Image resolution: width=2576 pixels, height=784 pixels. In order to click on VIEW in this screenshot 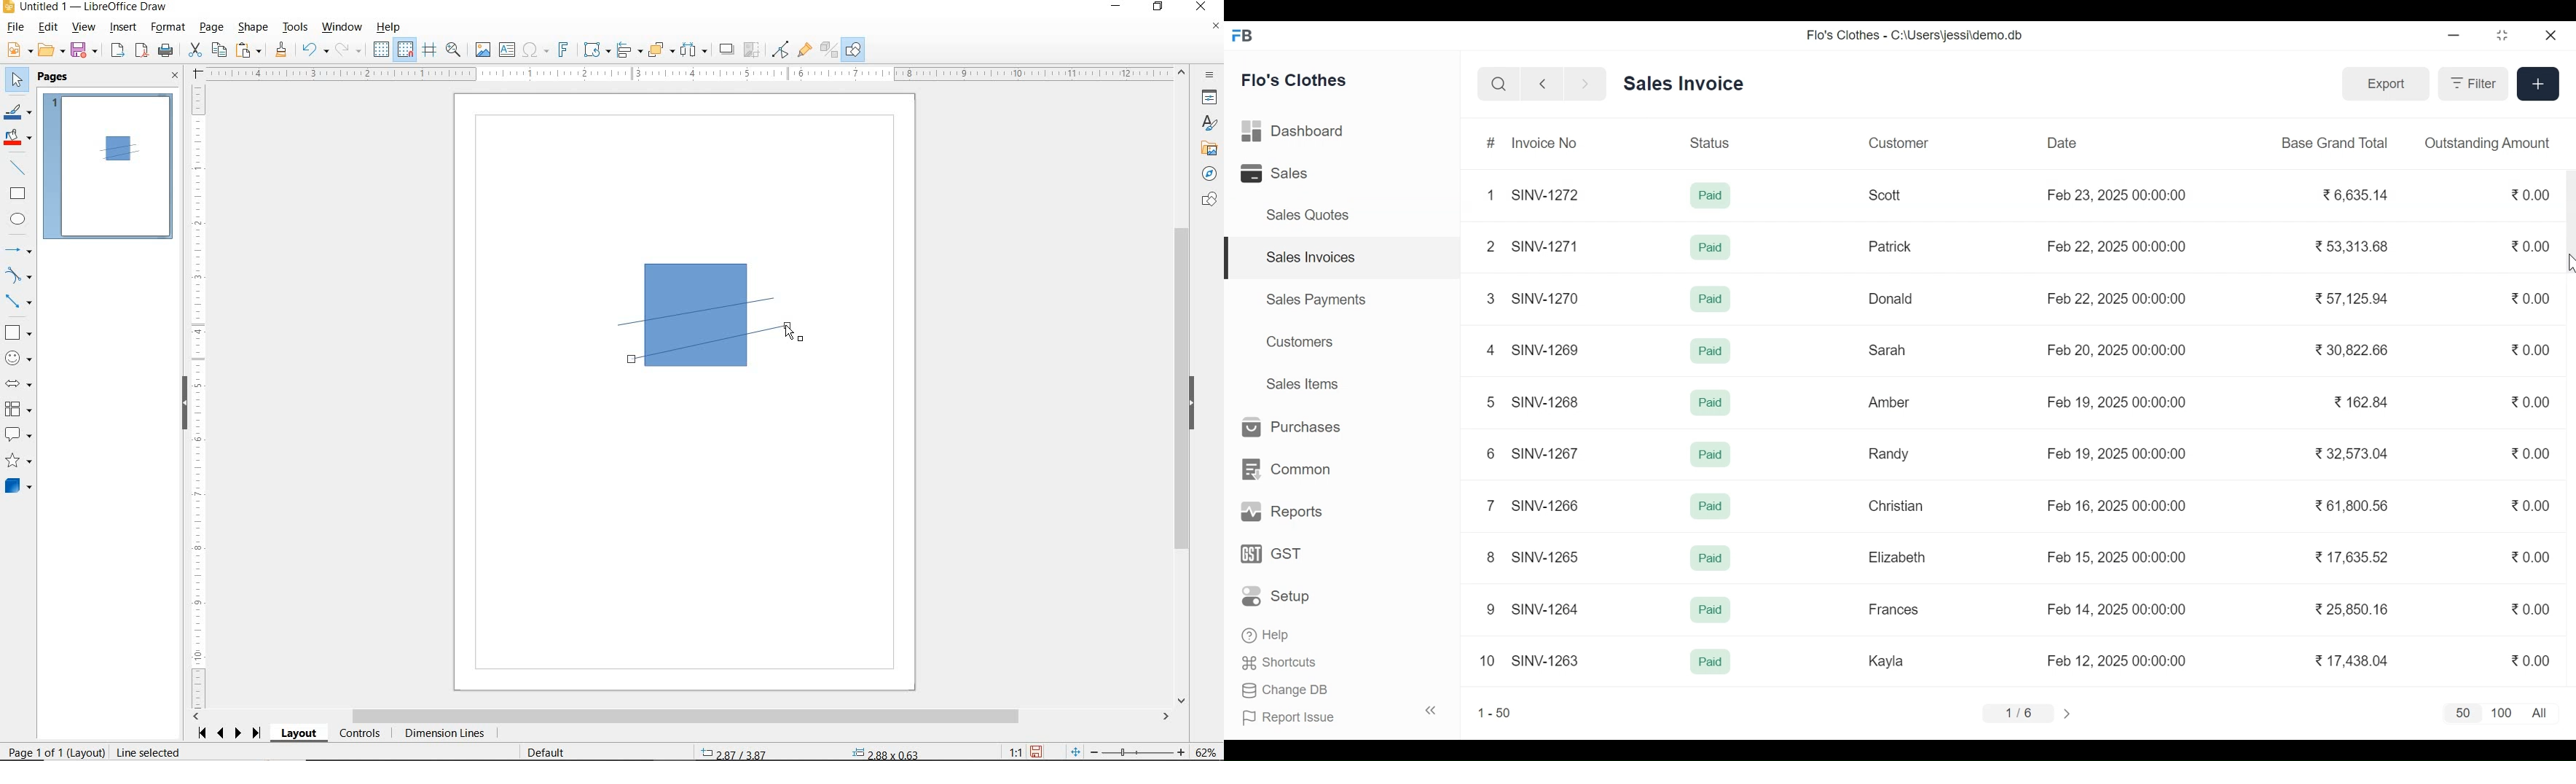, I will do `click(83, 27)`.